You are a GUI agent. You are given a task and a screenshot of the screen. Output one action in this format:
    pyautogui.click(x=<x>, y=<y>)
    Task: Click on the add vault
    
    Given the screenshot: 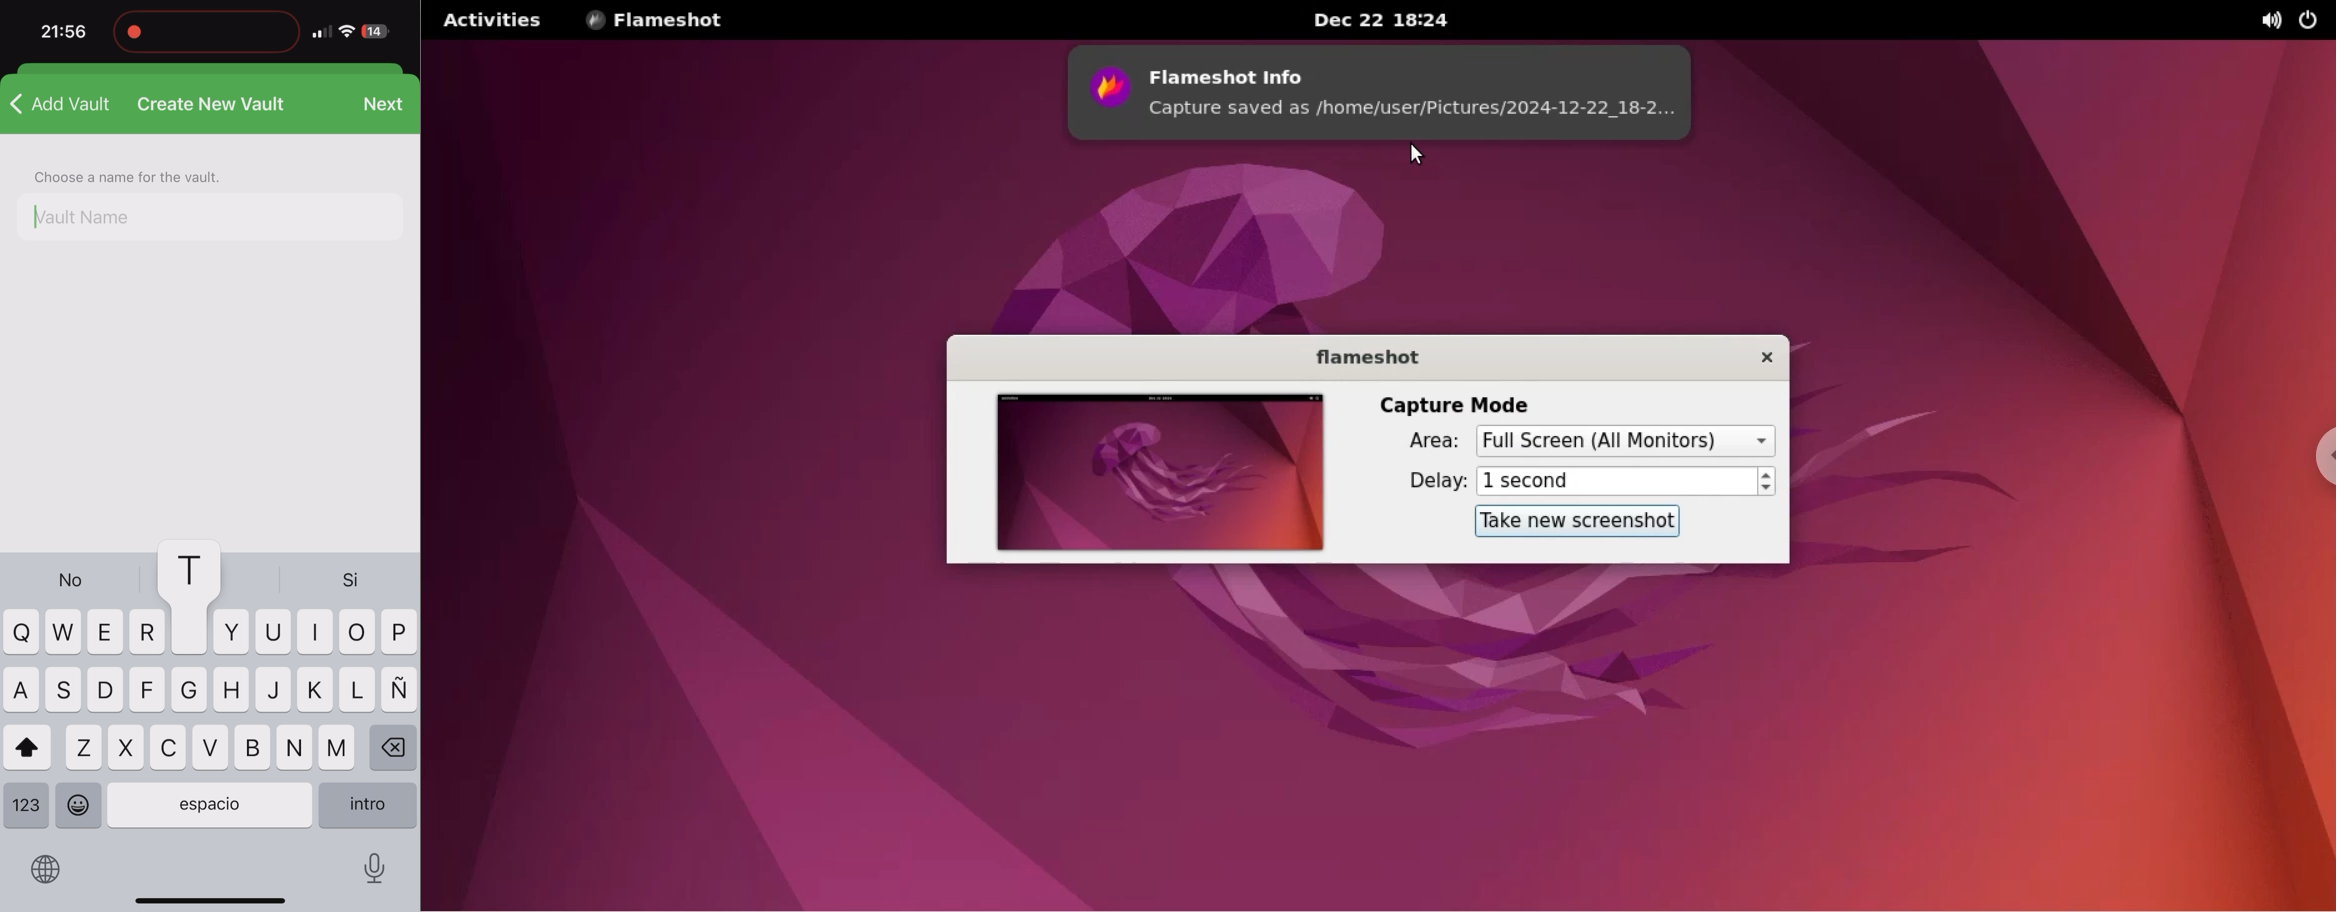 What is the action you would take?
    pyautogui.click(x=60, y=104)
    